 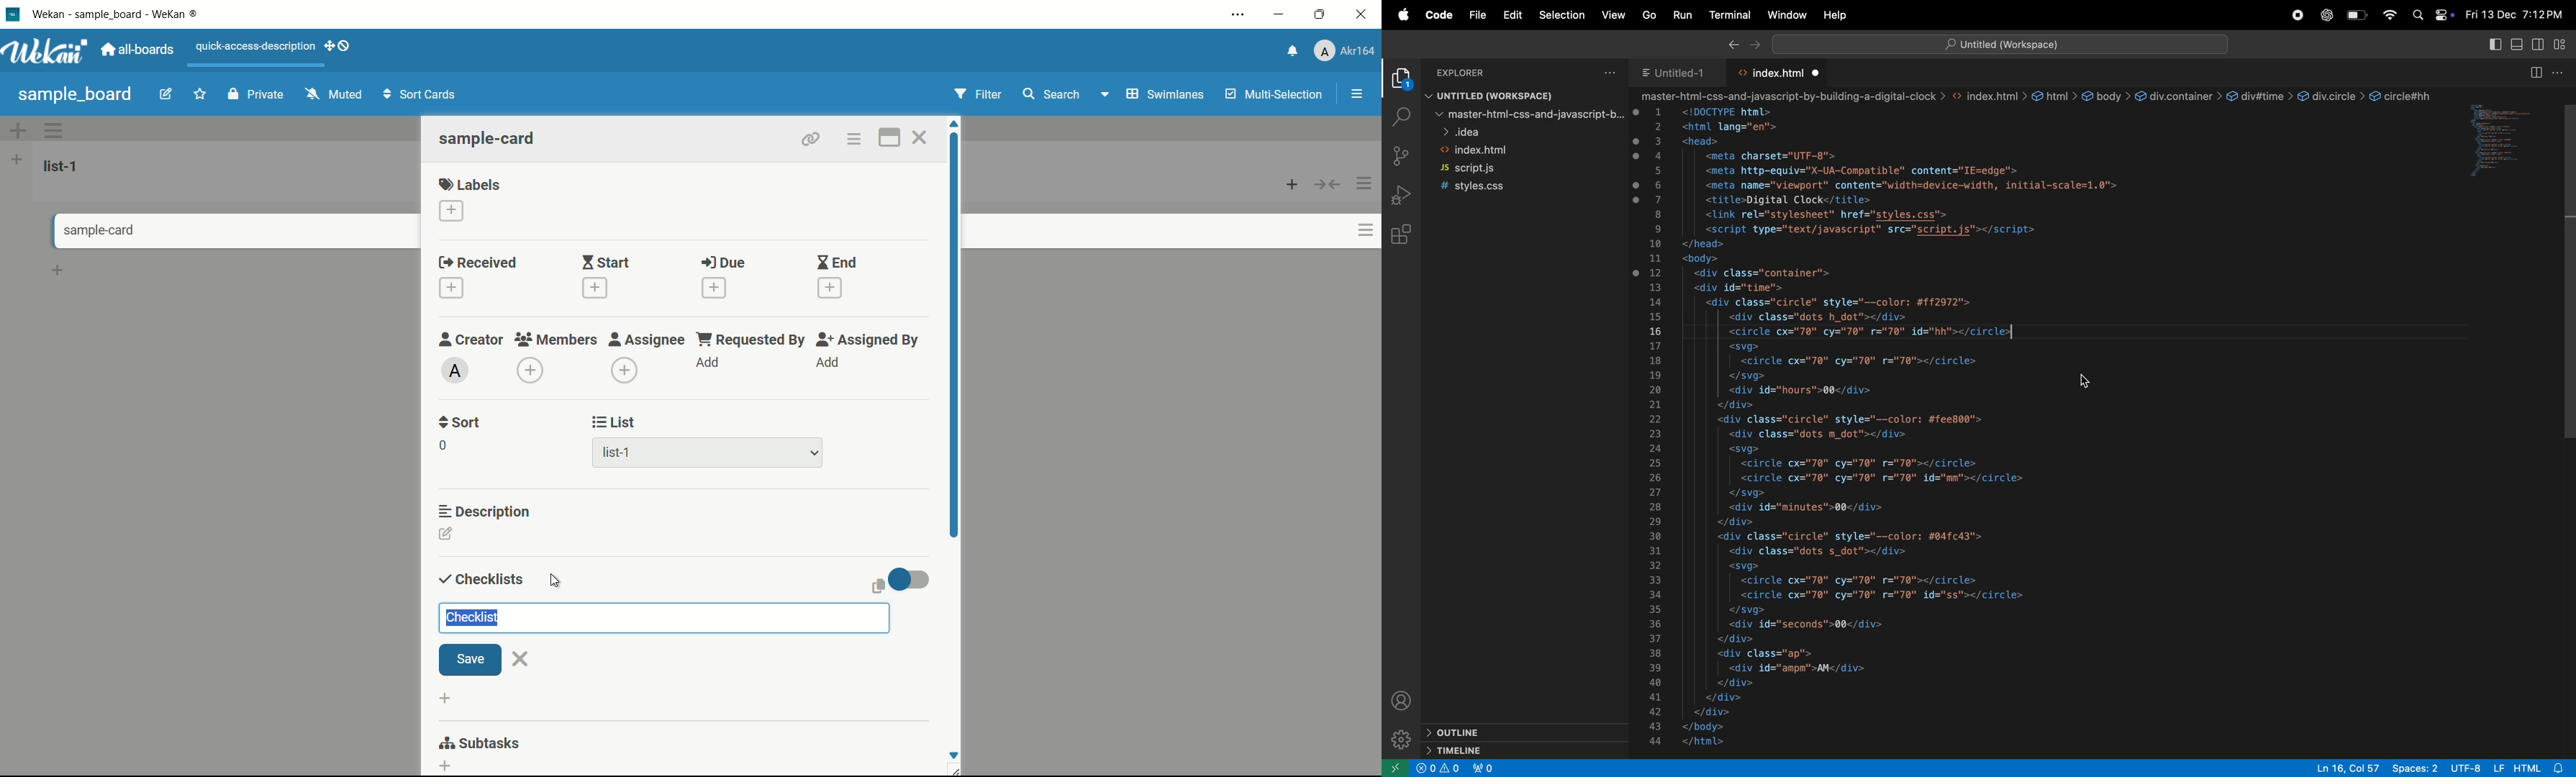 I want to click on filter, so click(x=979, y=95).